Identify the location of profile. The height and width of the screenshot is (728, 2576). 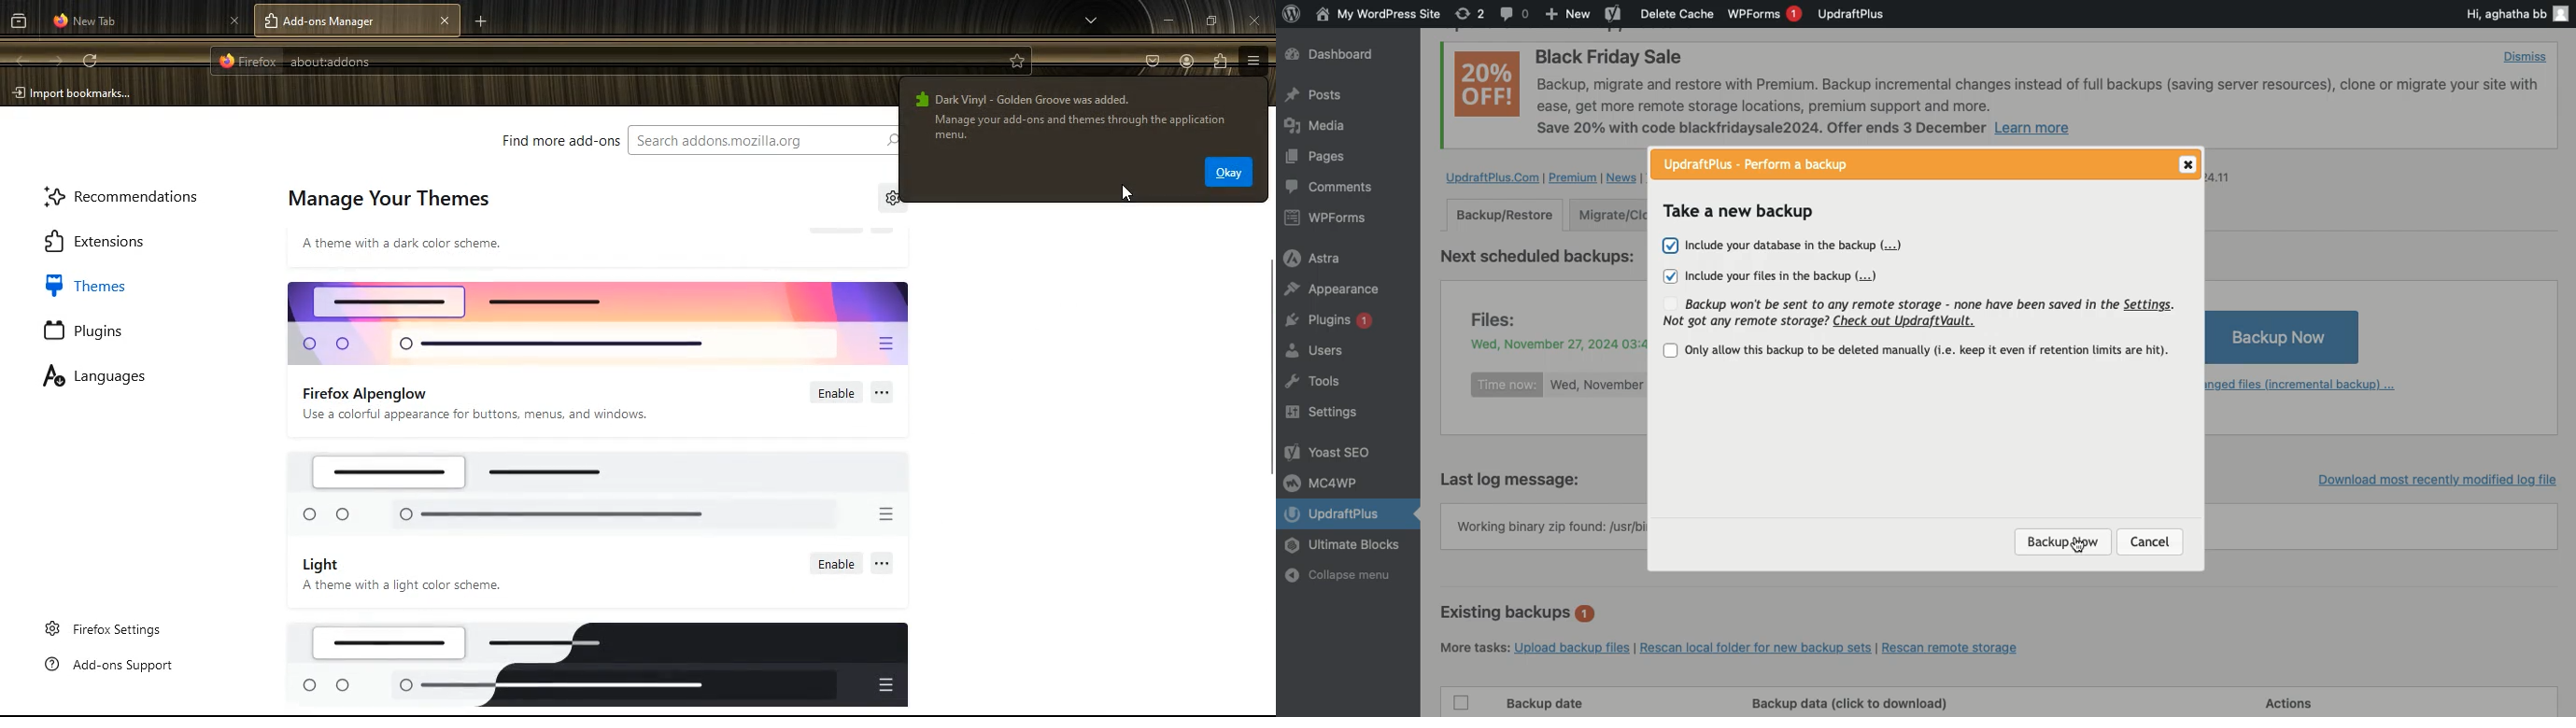
(1187, 63).